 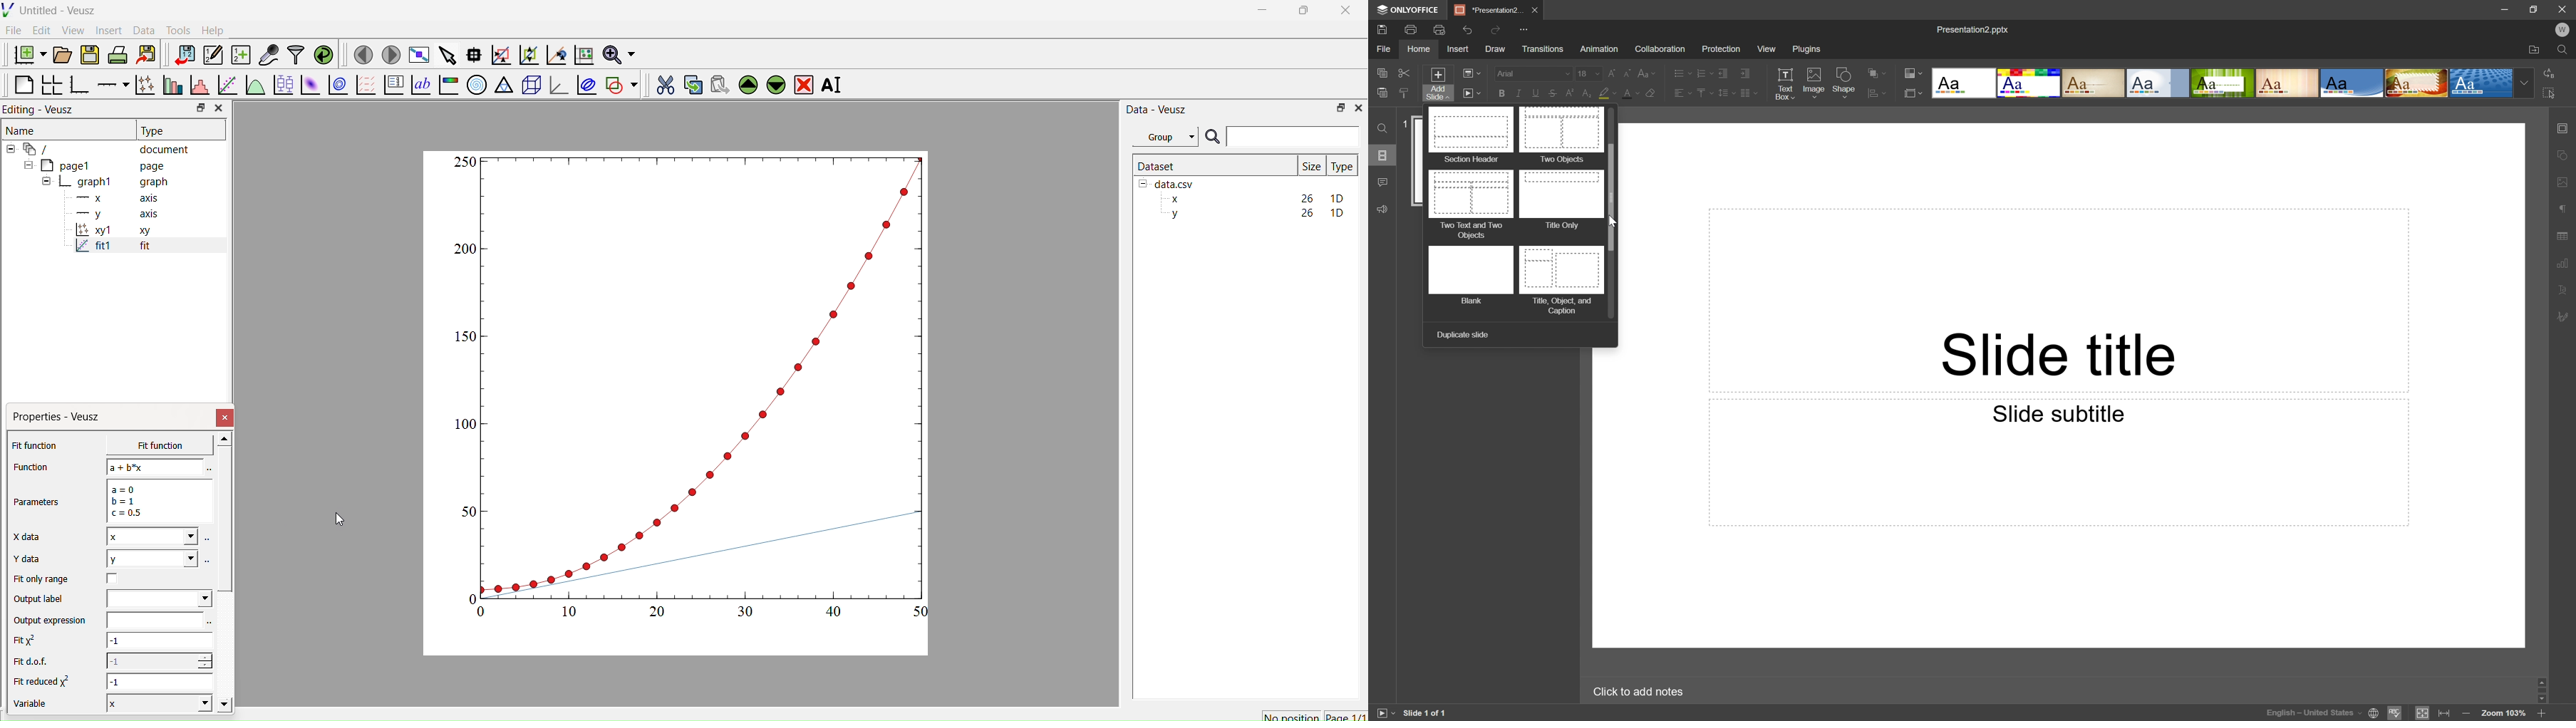 What do you see at coordinates (175, 28) in the screenshot?
I see `Tools` at bounding box center [175, 28].